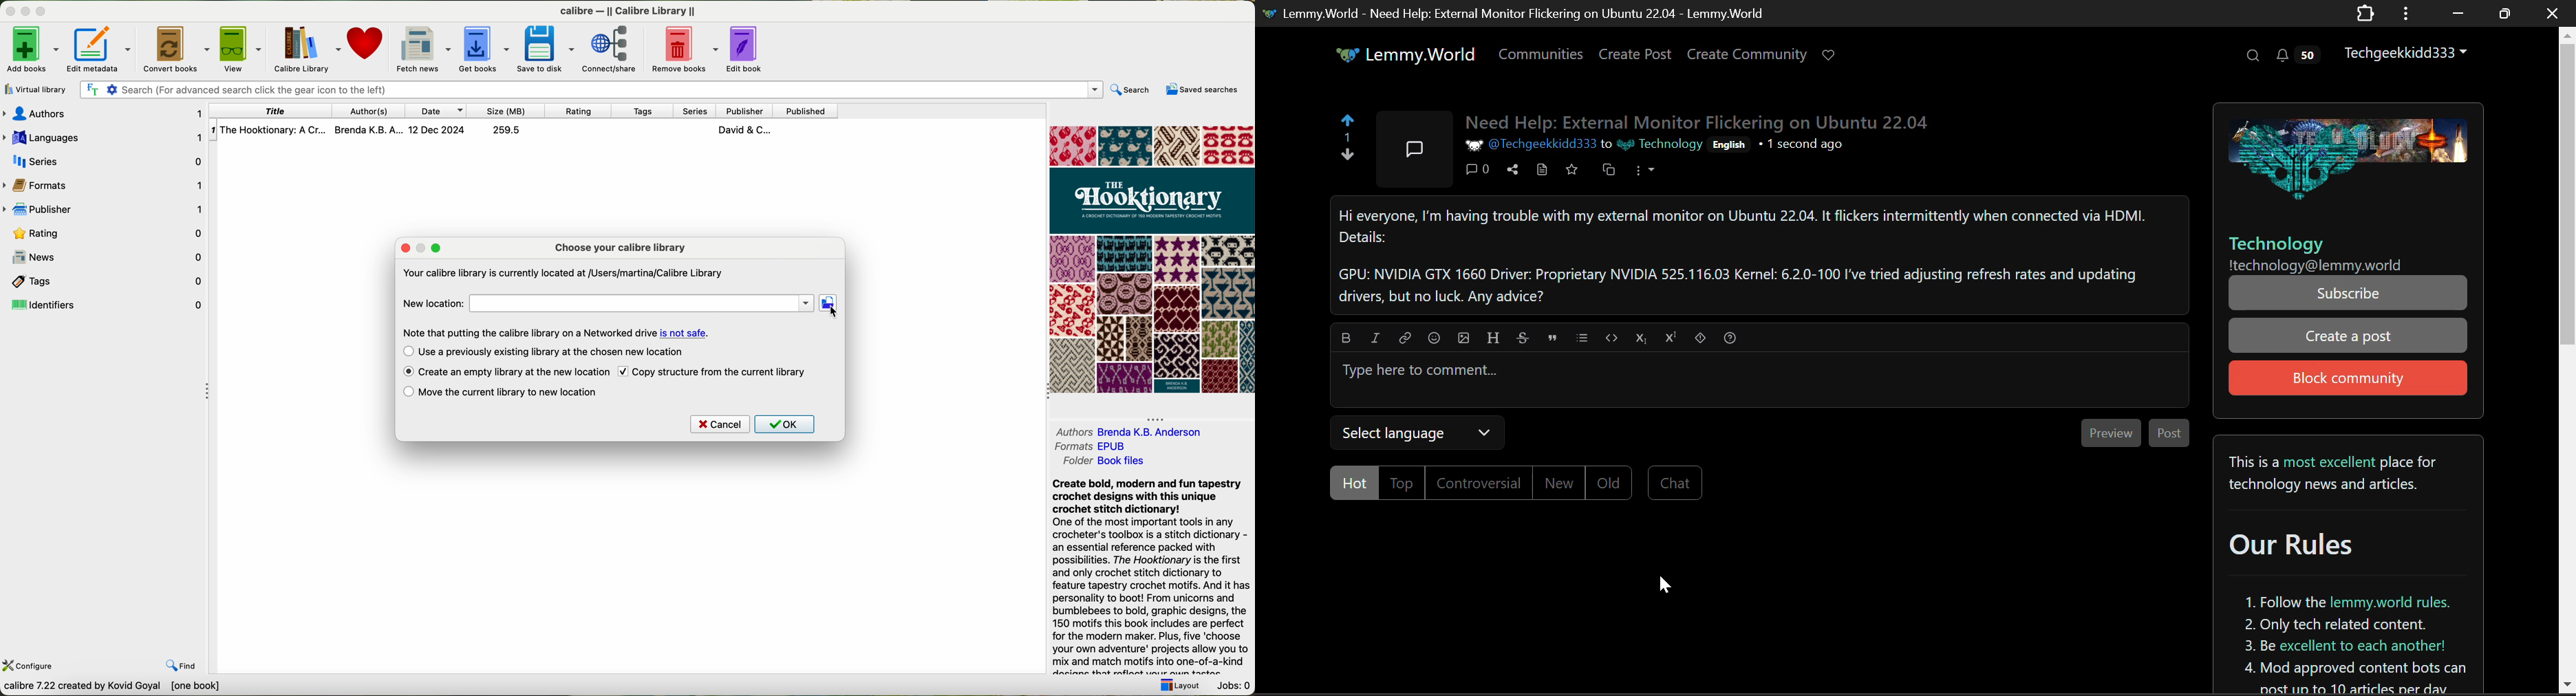 The height and width of the screenshot is (700, 2576). Describe the element at coordinates (1201, 90) in the screenshot. I see `saved searches` at that location.